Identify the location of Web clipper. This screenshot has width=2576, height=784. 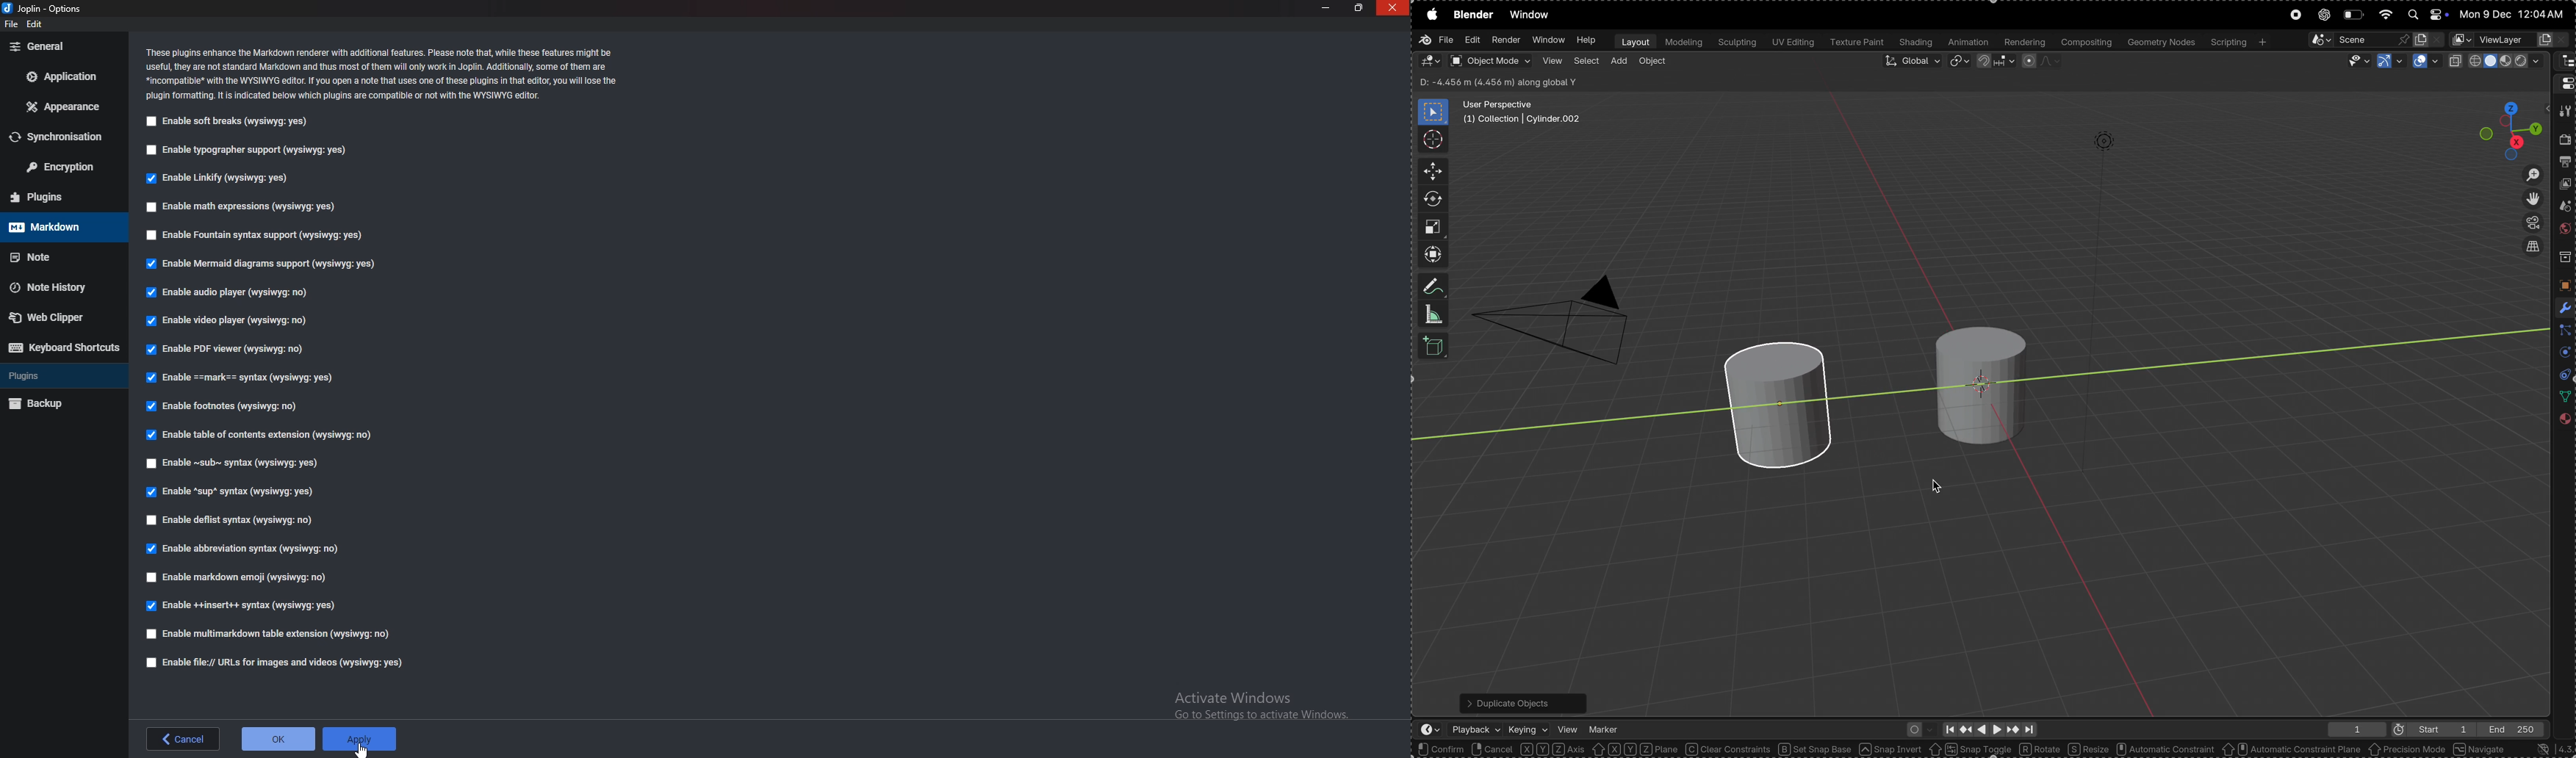
(55, 318).